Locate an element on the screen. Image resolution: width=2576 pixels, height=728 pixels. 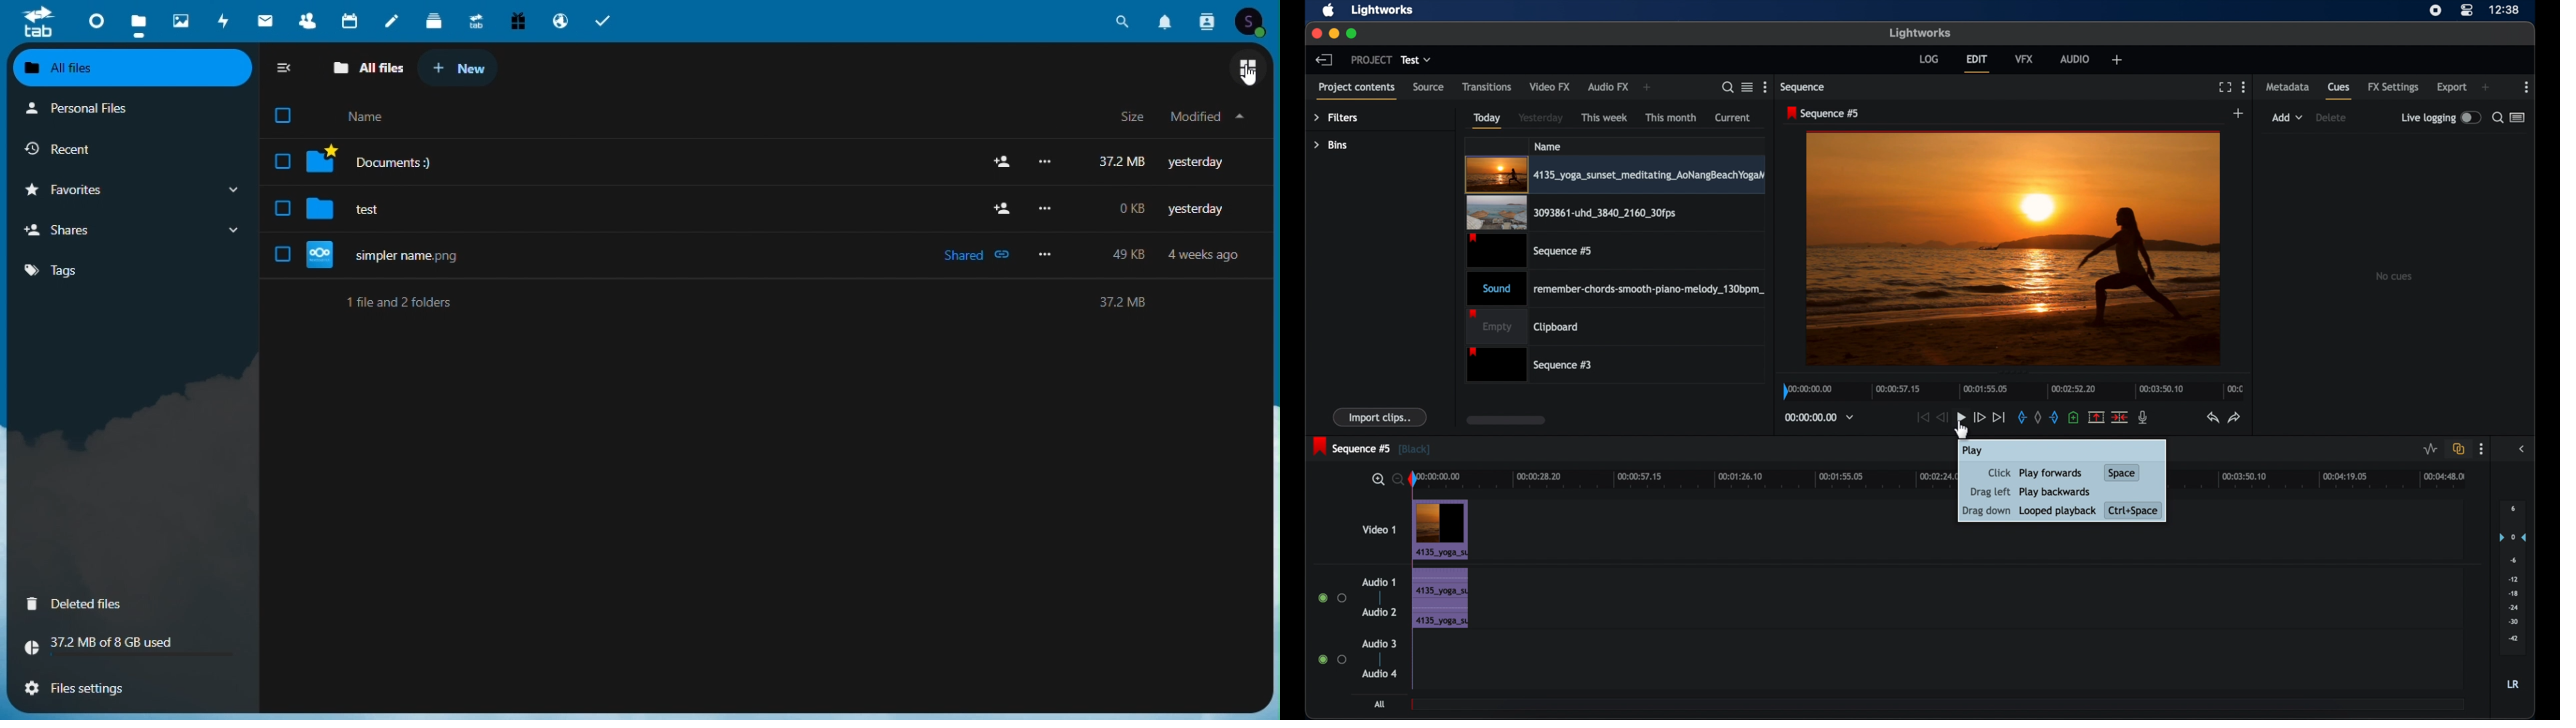
this month is located at coordinates (1671, 117).